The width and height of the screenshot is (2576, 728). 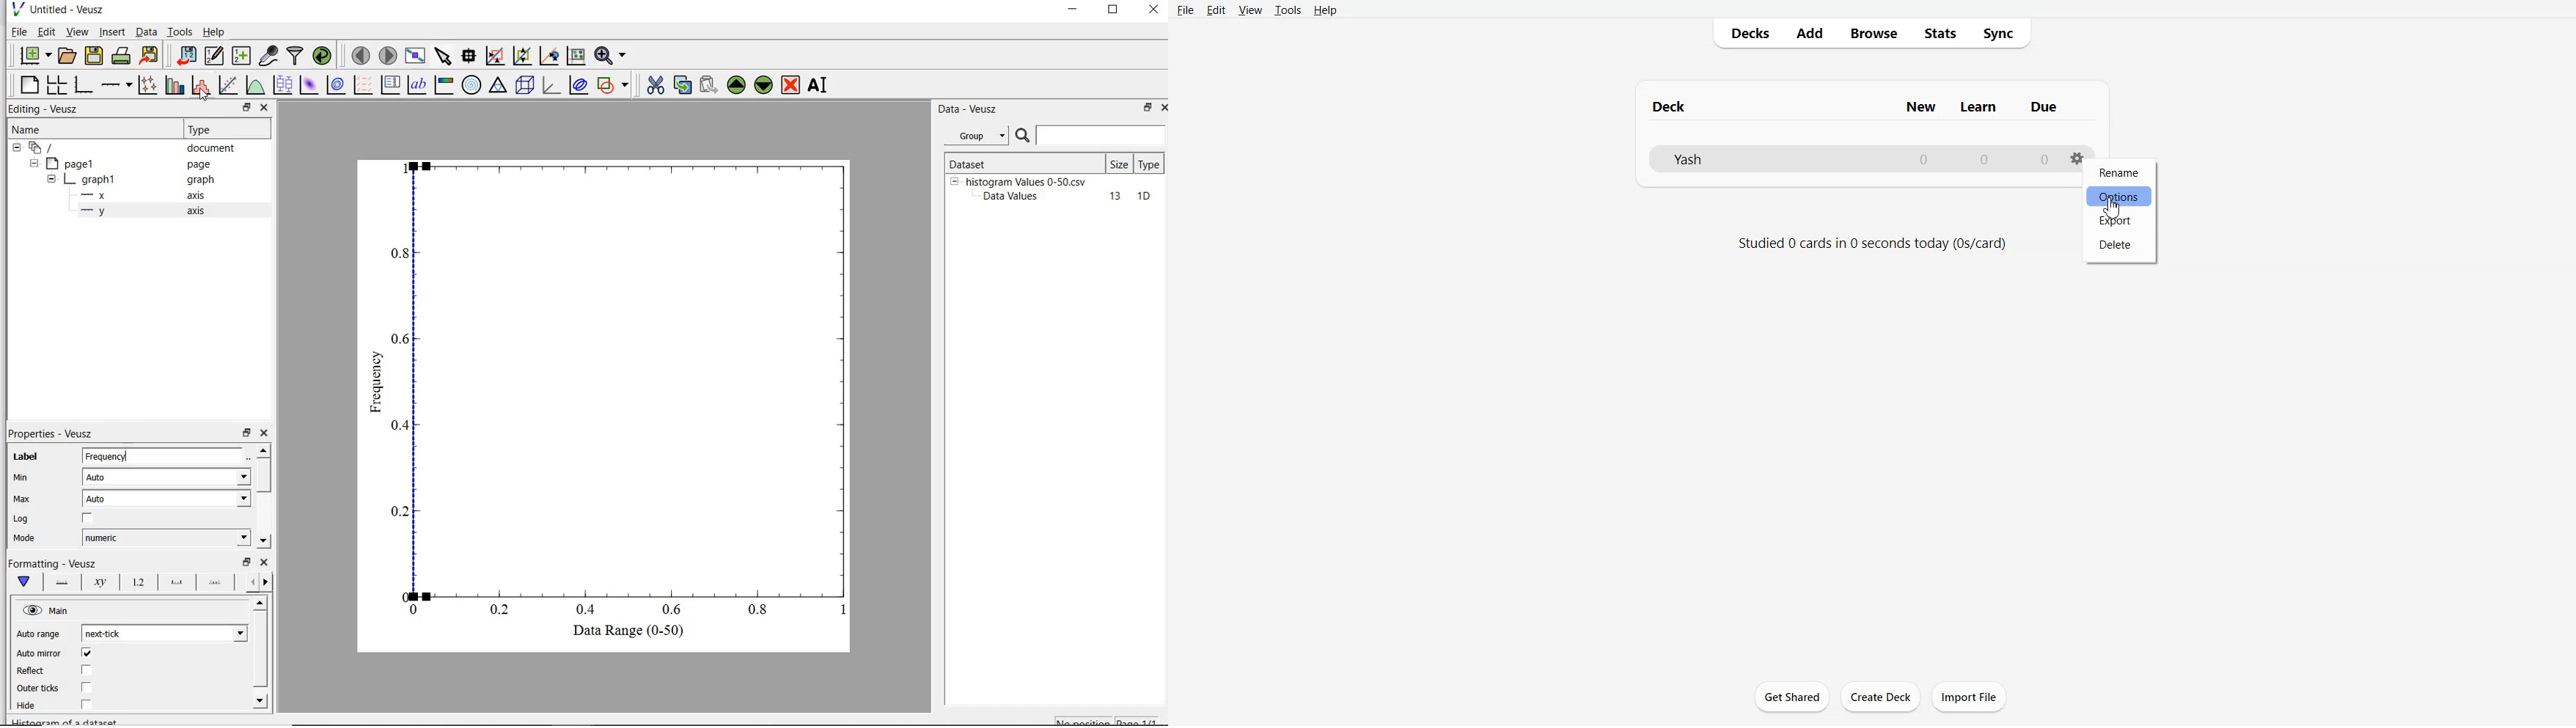 I want to click on Text 2, so click(x=1870, y=243).